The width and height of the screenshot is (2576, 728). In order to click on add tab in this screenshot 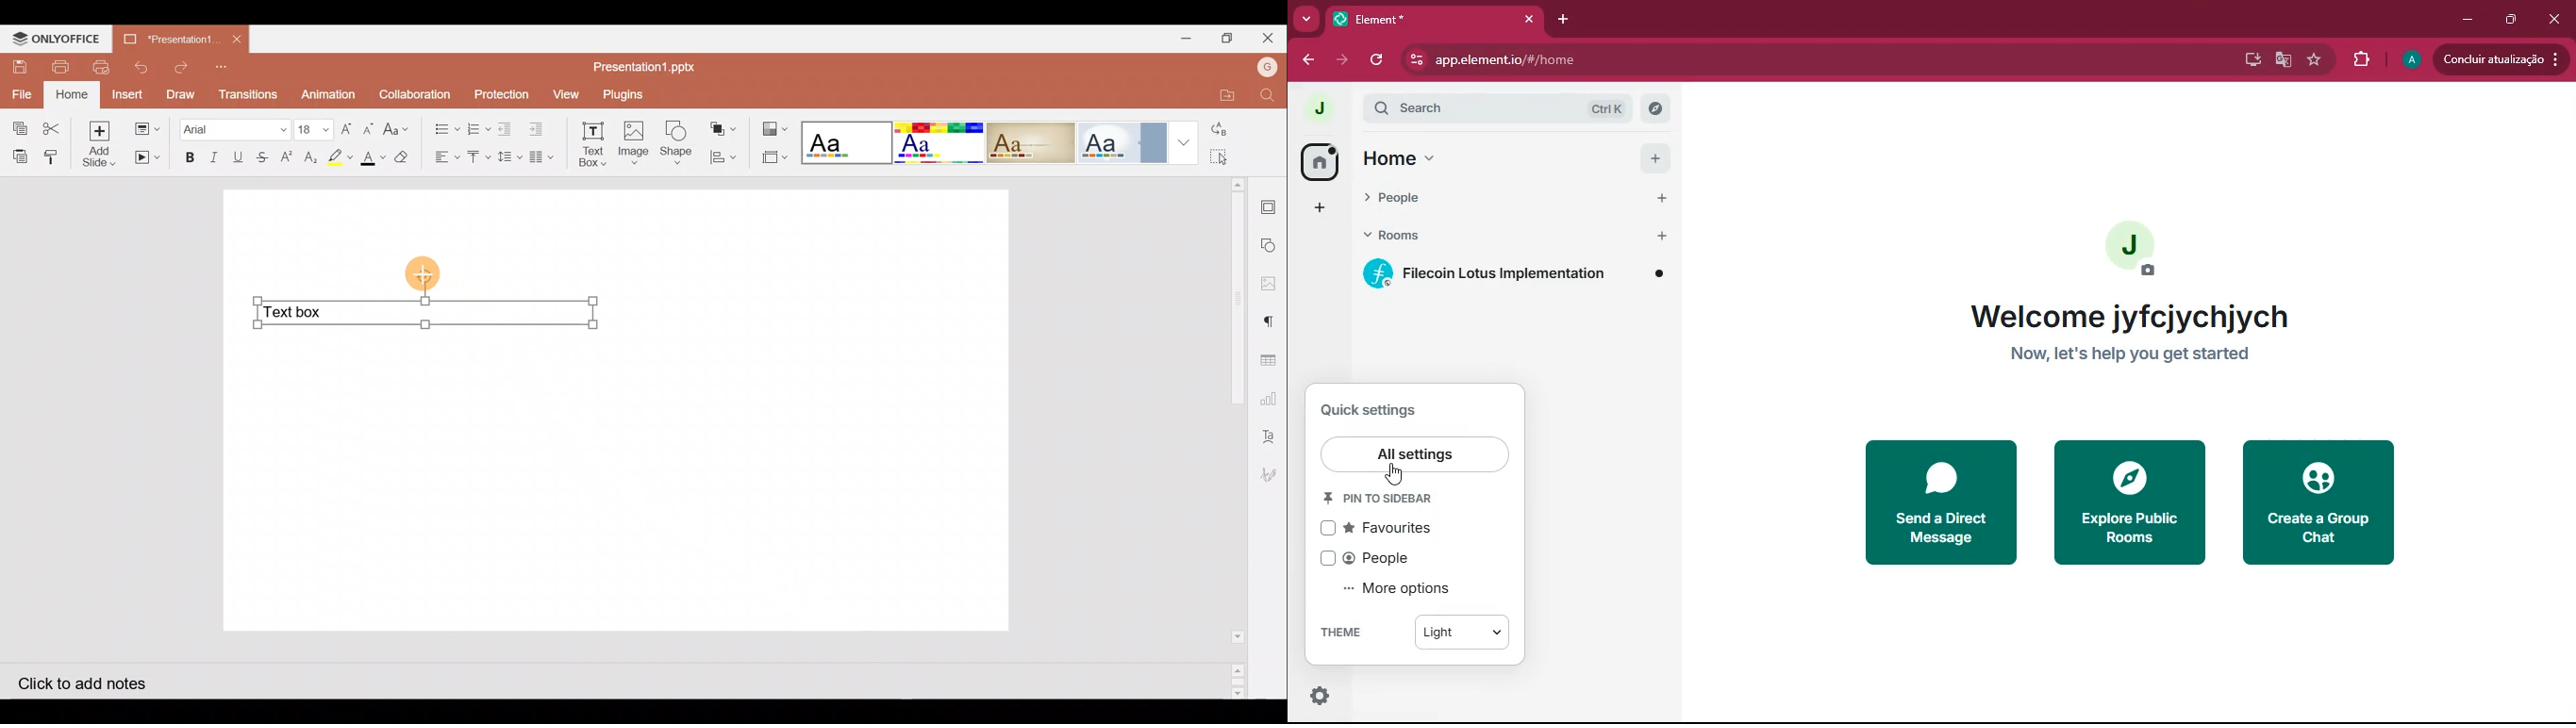, I will do `click(1565, 19)`.